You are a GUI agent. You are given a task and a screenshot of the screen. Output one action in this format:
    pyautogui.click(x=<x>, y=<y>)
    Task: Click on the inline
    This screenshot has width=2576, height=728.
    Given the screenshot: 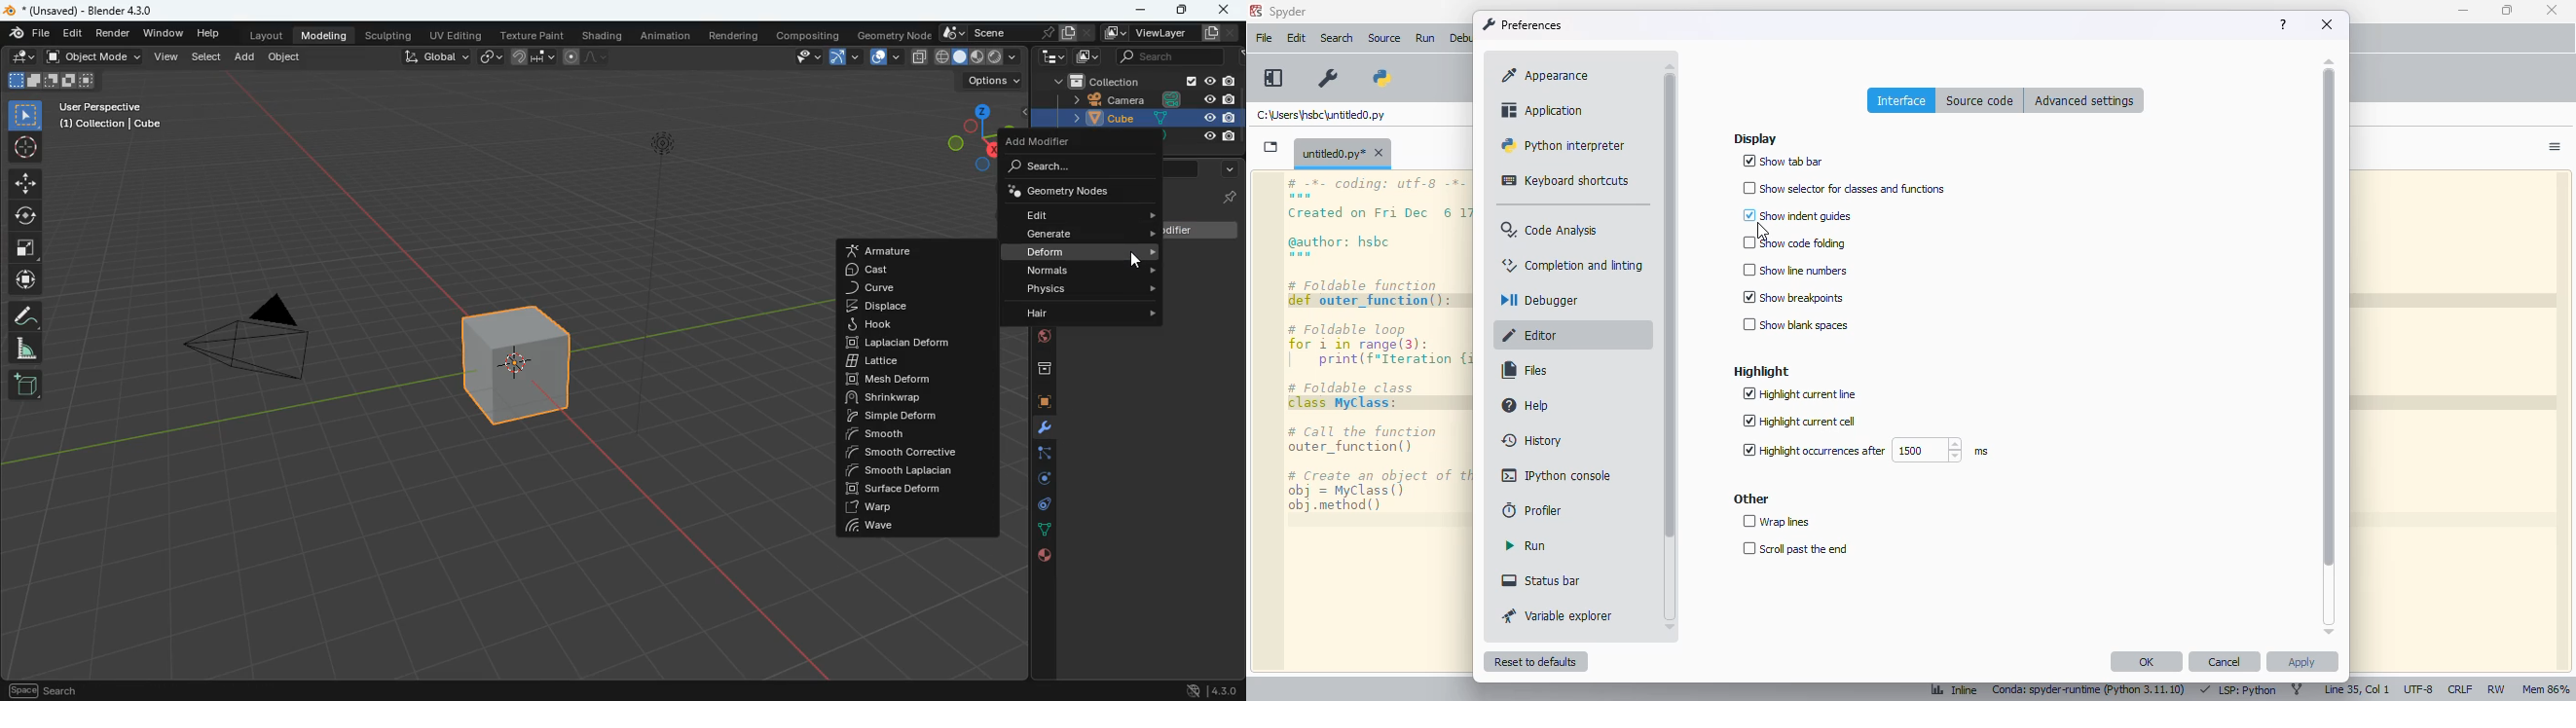 What is the action you would take?
    pyautogui.click(x=1954, y=691)
    